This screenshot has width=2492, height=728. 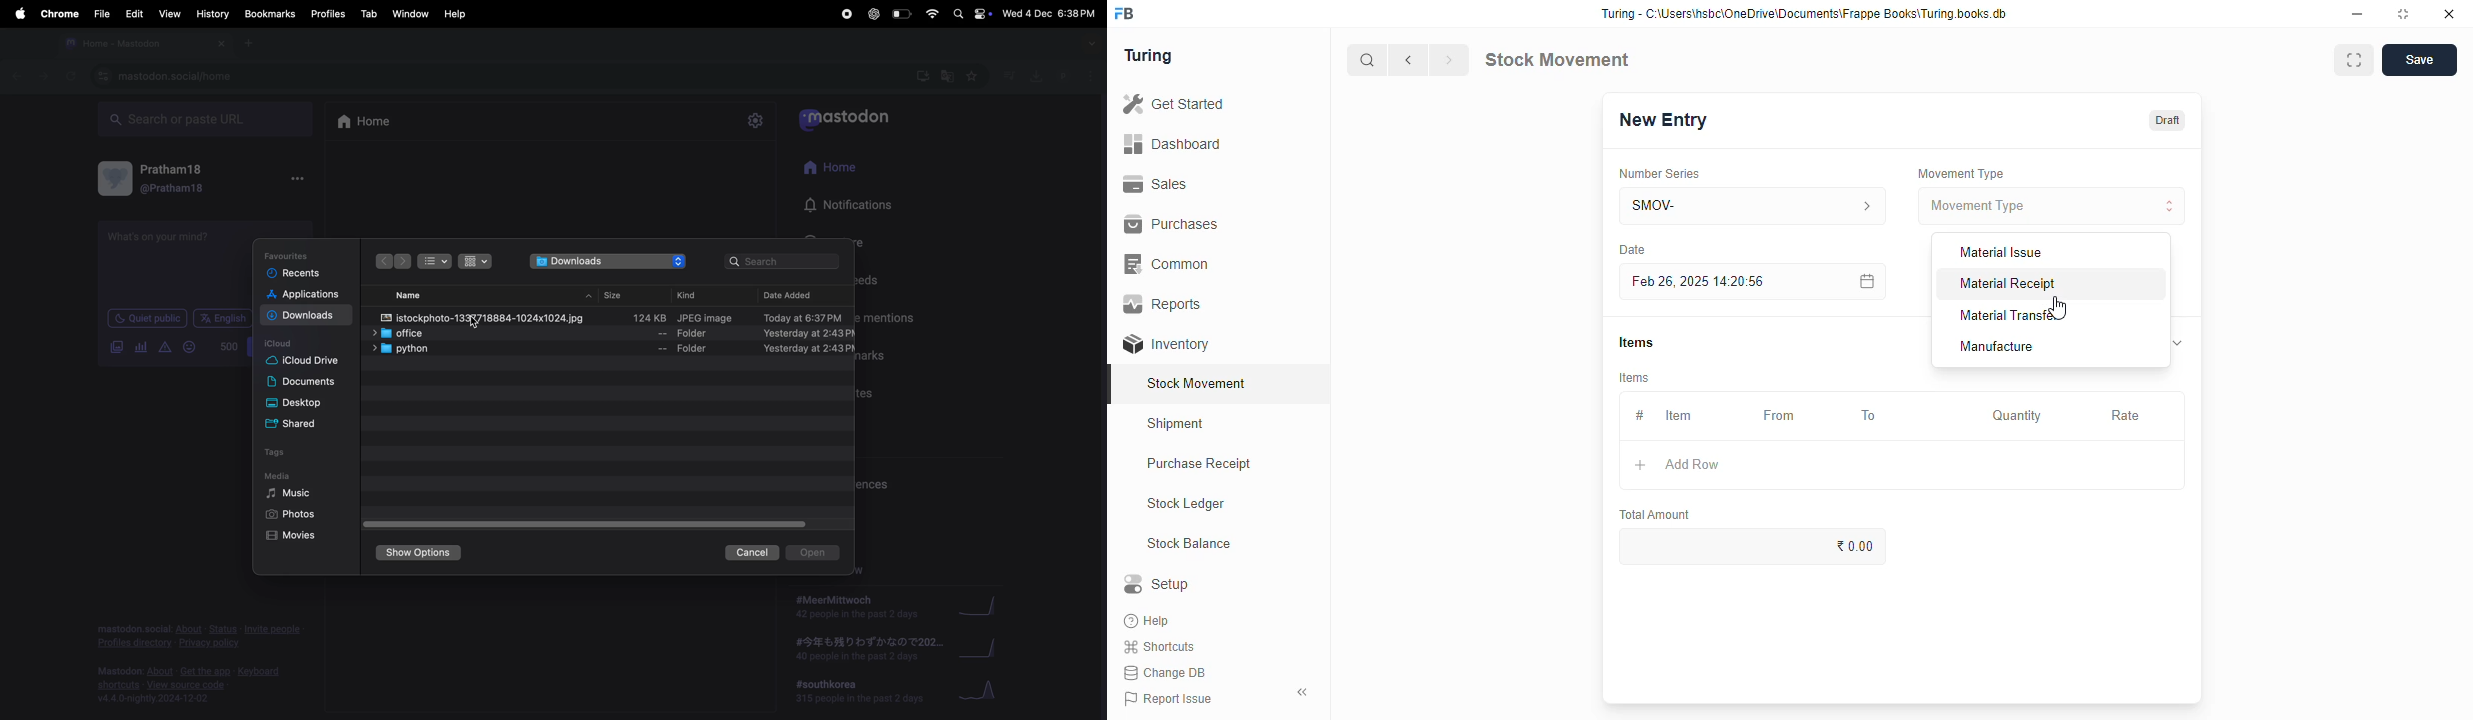 What do you see at coordinates (1640, 465) in the screenshot?
I see `add` at bounding box center [1640, 465].